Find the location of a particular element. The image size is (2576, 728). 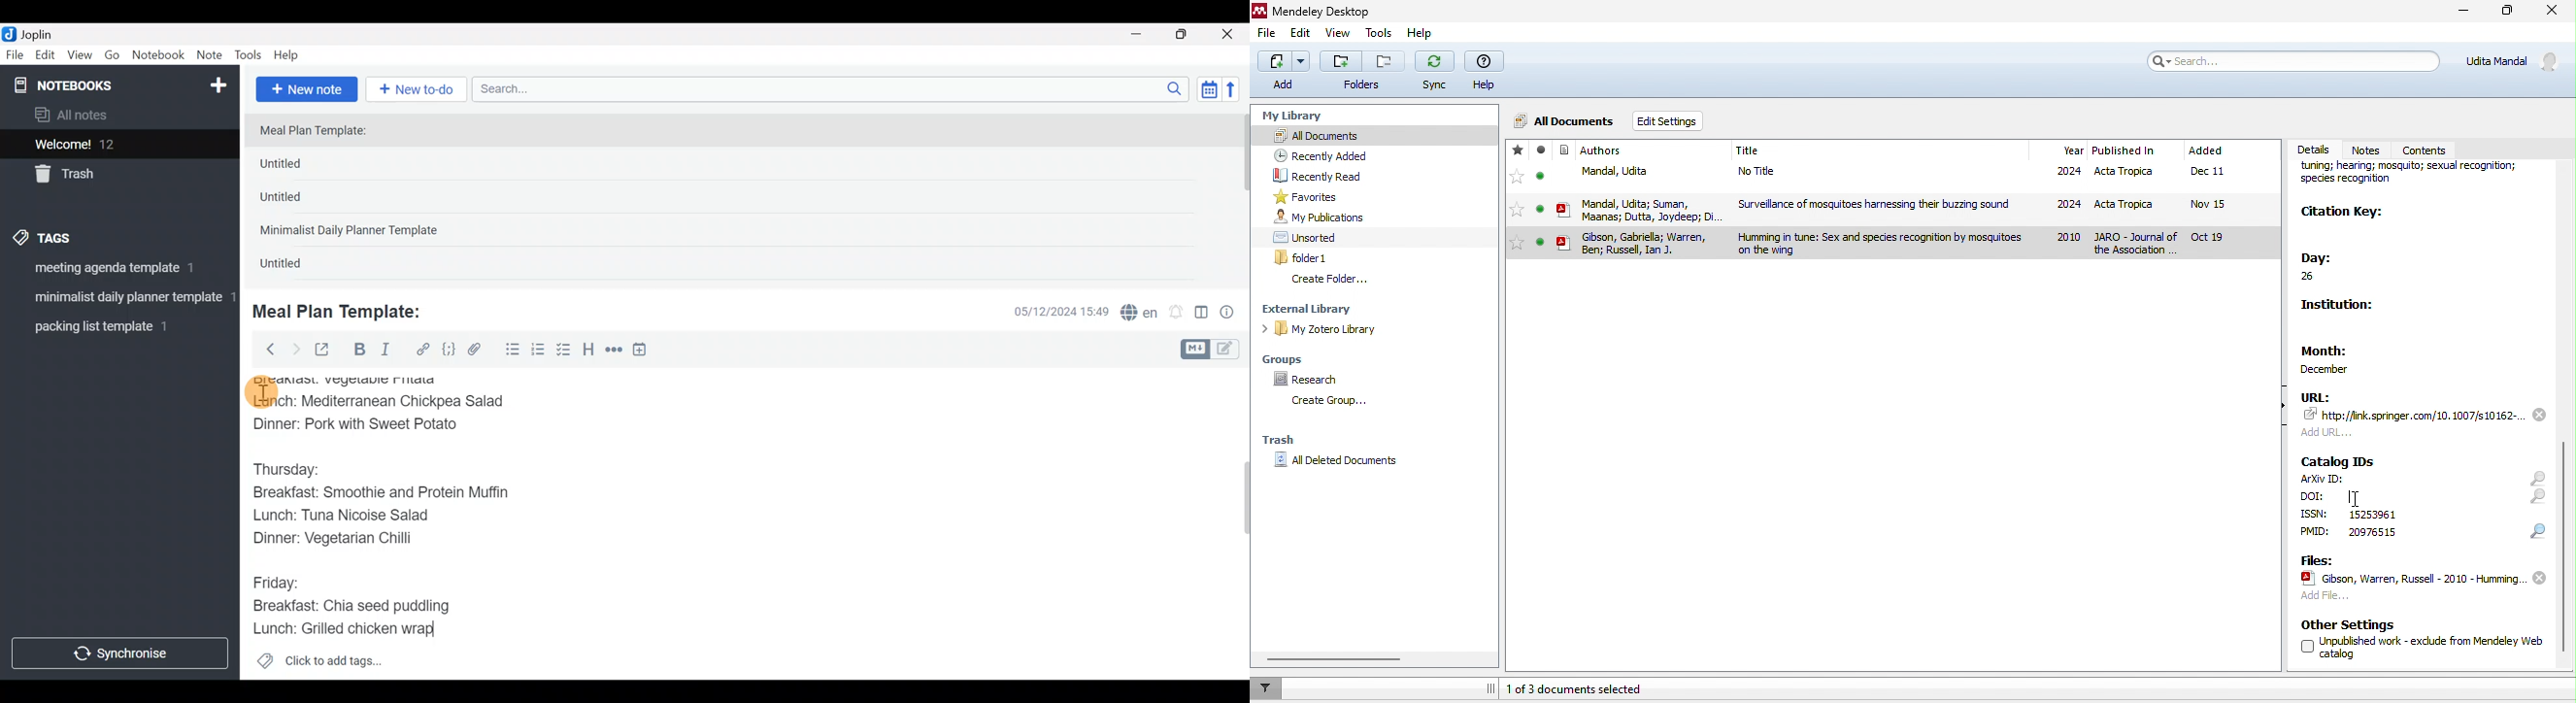

Bold is located at coordinates (359, 351).